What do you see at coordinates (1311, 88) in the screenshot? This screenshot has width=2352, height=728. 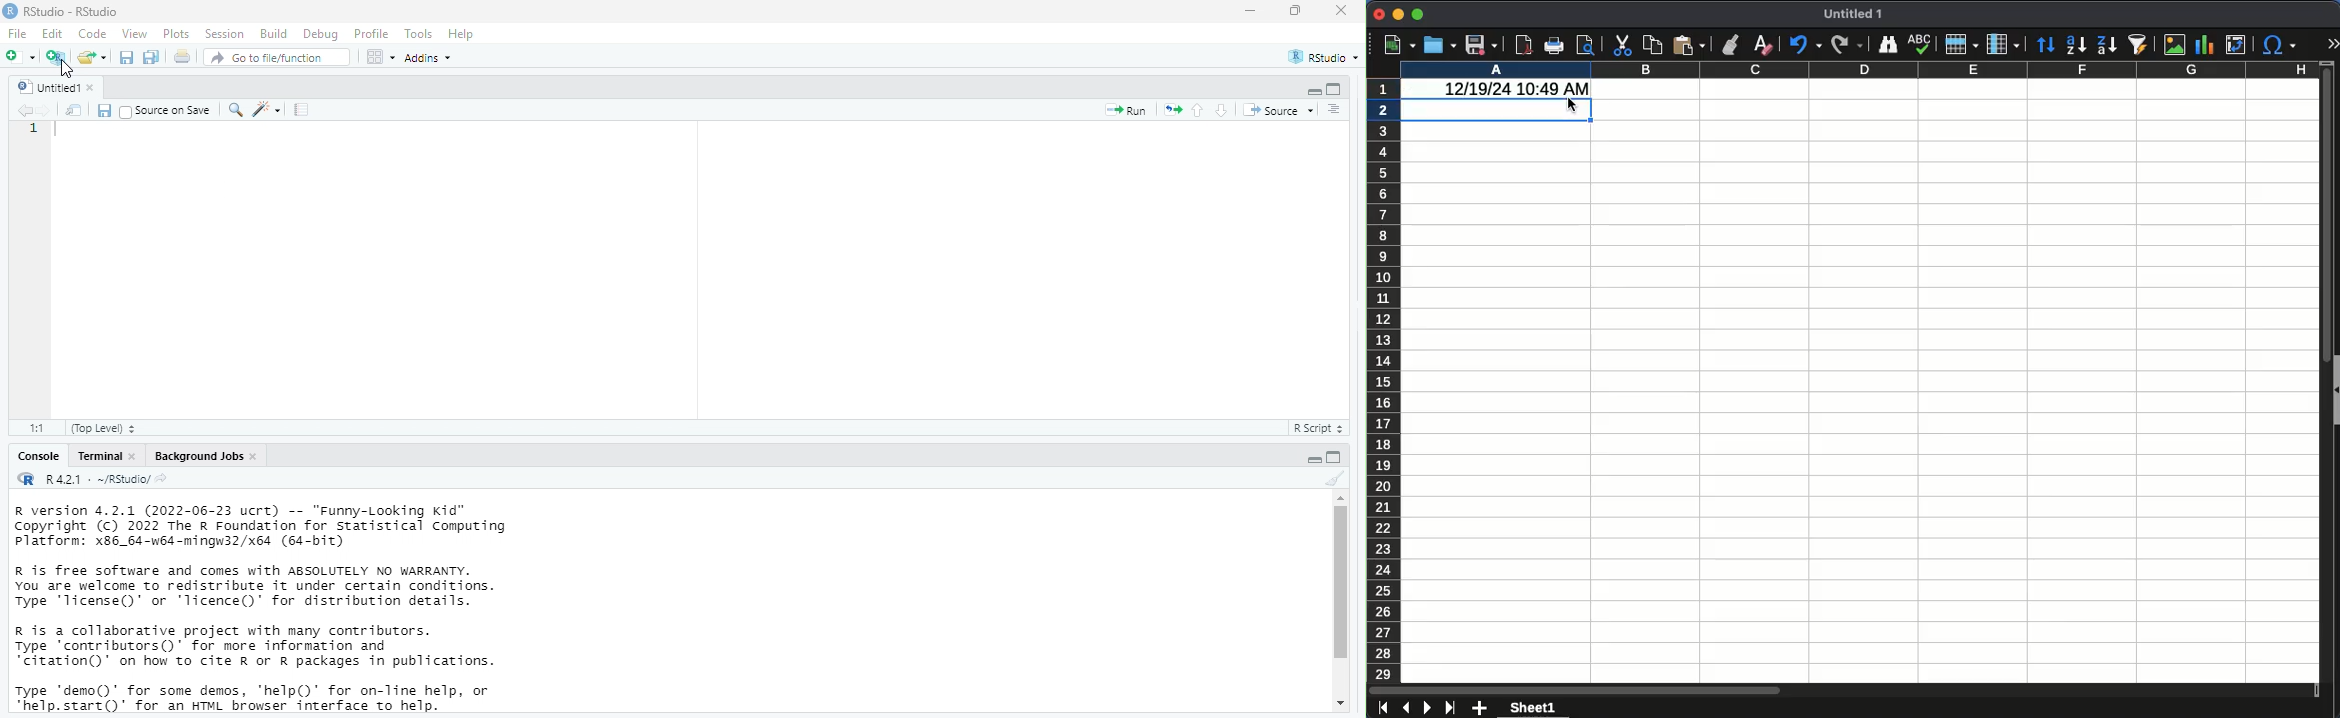 I see `minimize` at bounding box center [1311, 88].